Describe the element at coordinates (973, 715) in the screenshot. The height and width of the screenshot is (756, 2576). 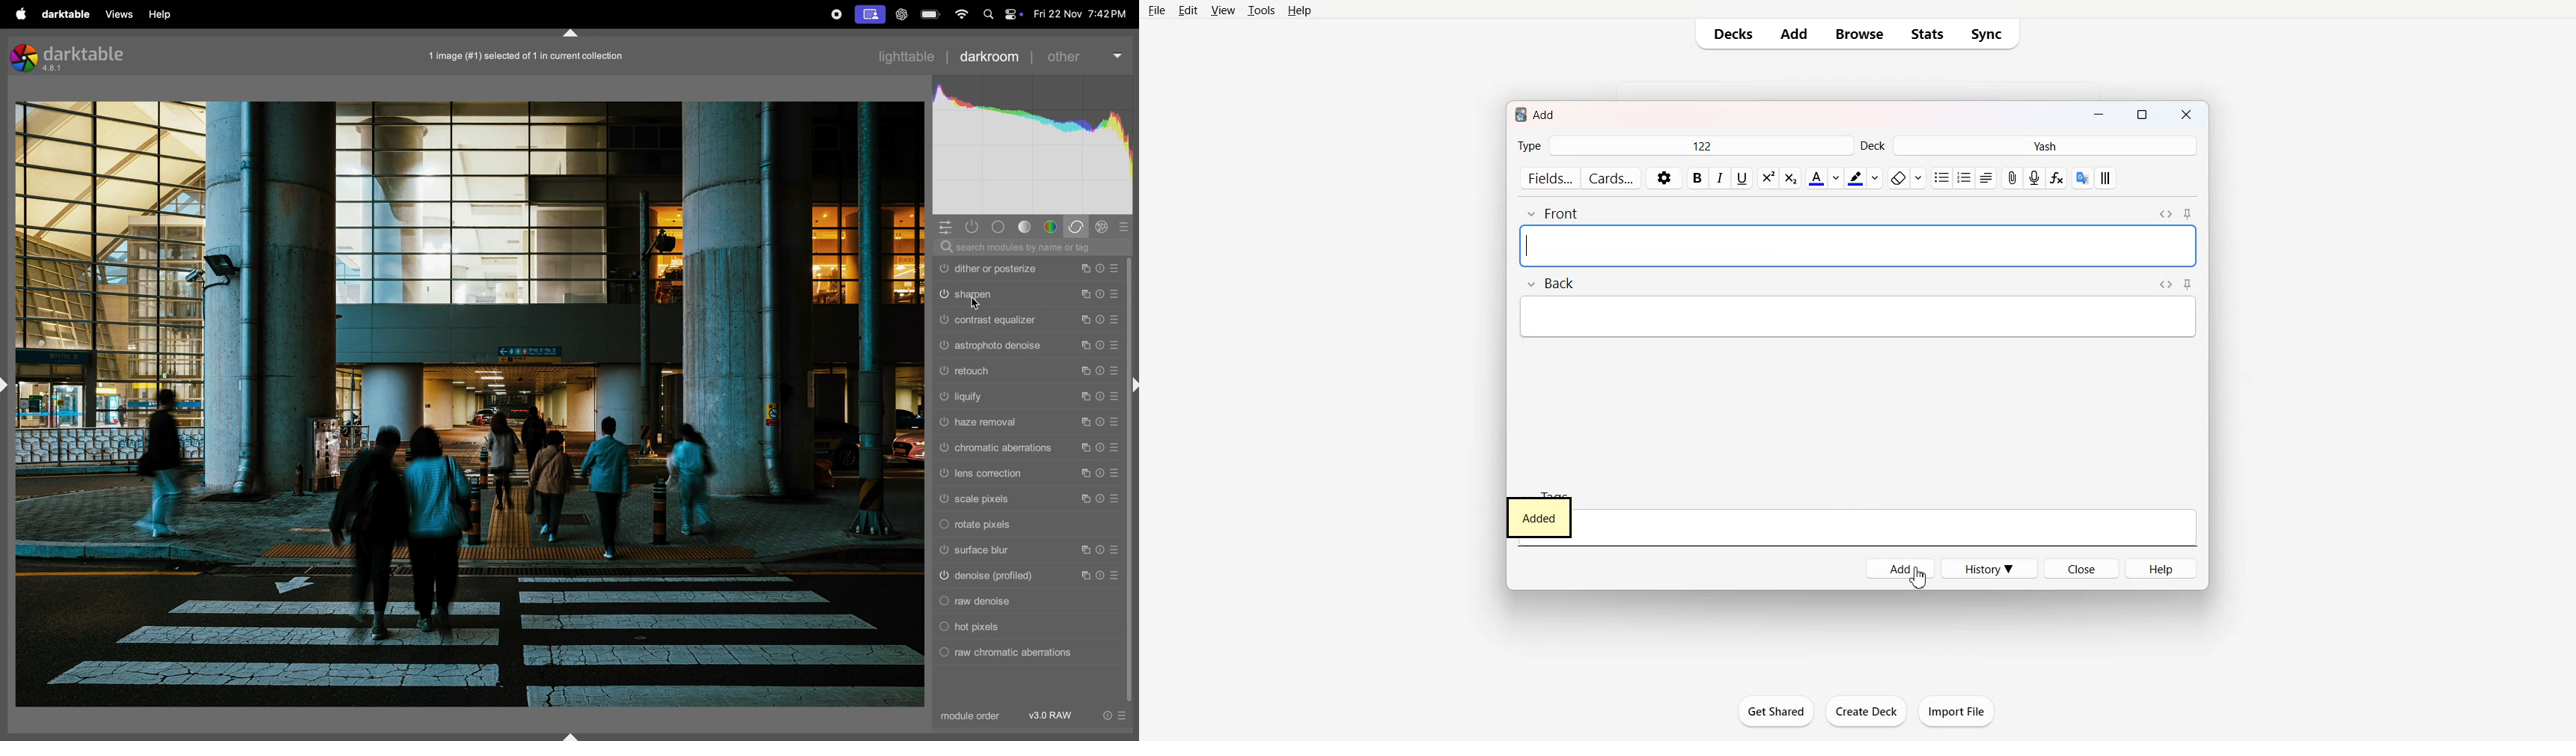
I see `module order` at that location.